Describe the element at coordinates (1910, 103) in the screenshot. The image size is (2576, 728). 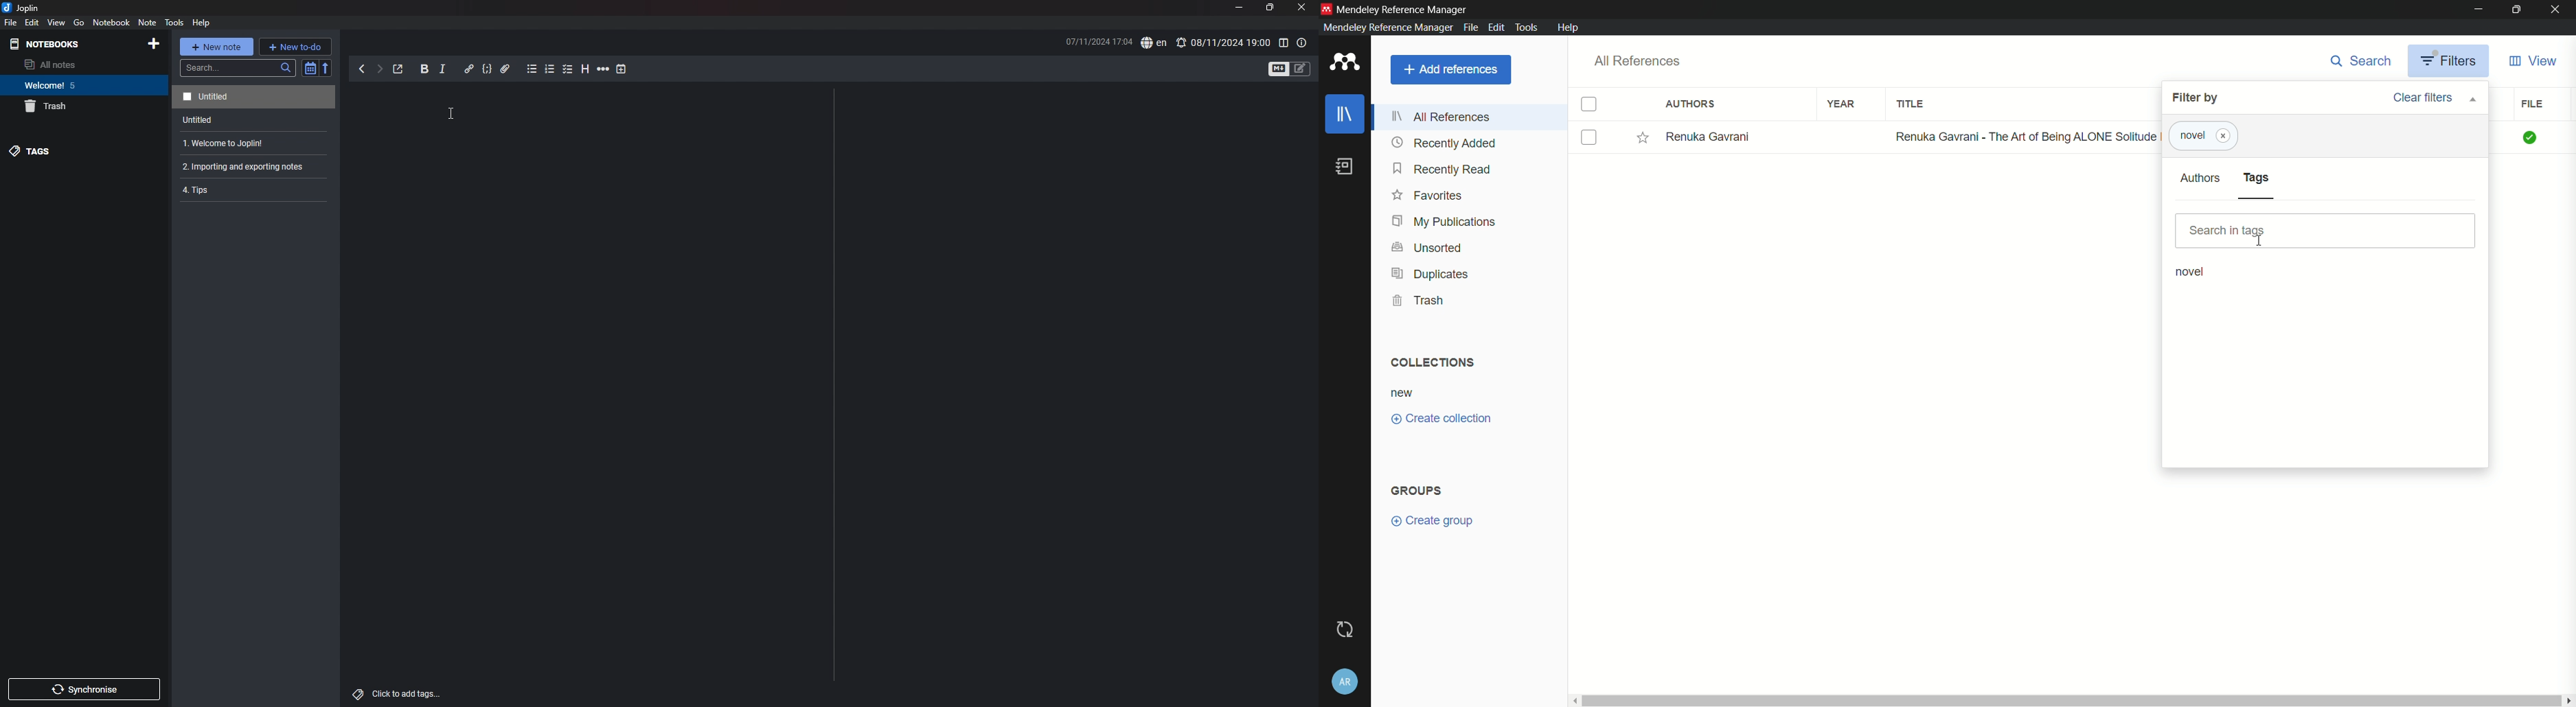
I see `title` at that location.